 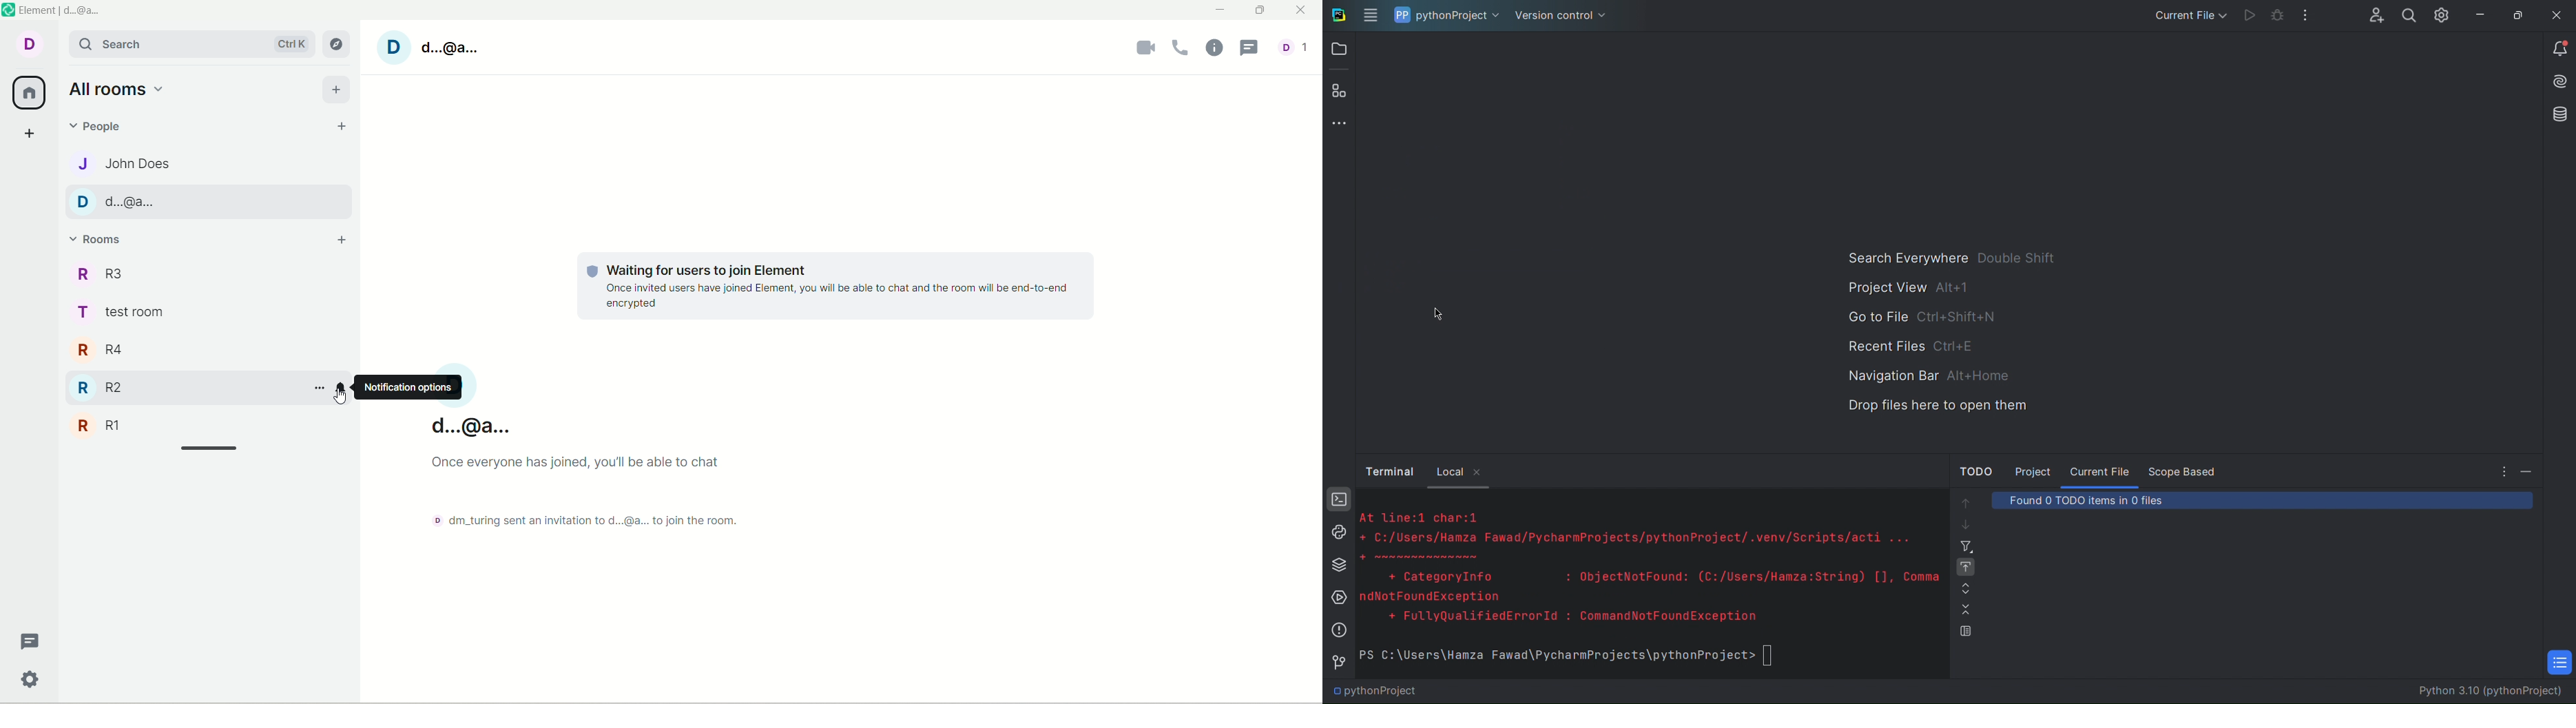 I want to click on search, so click(x=189, y=43).